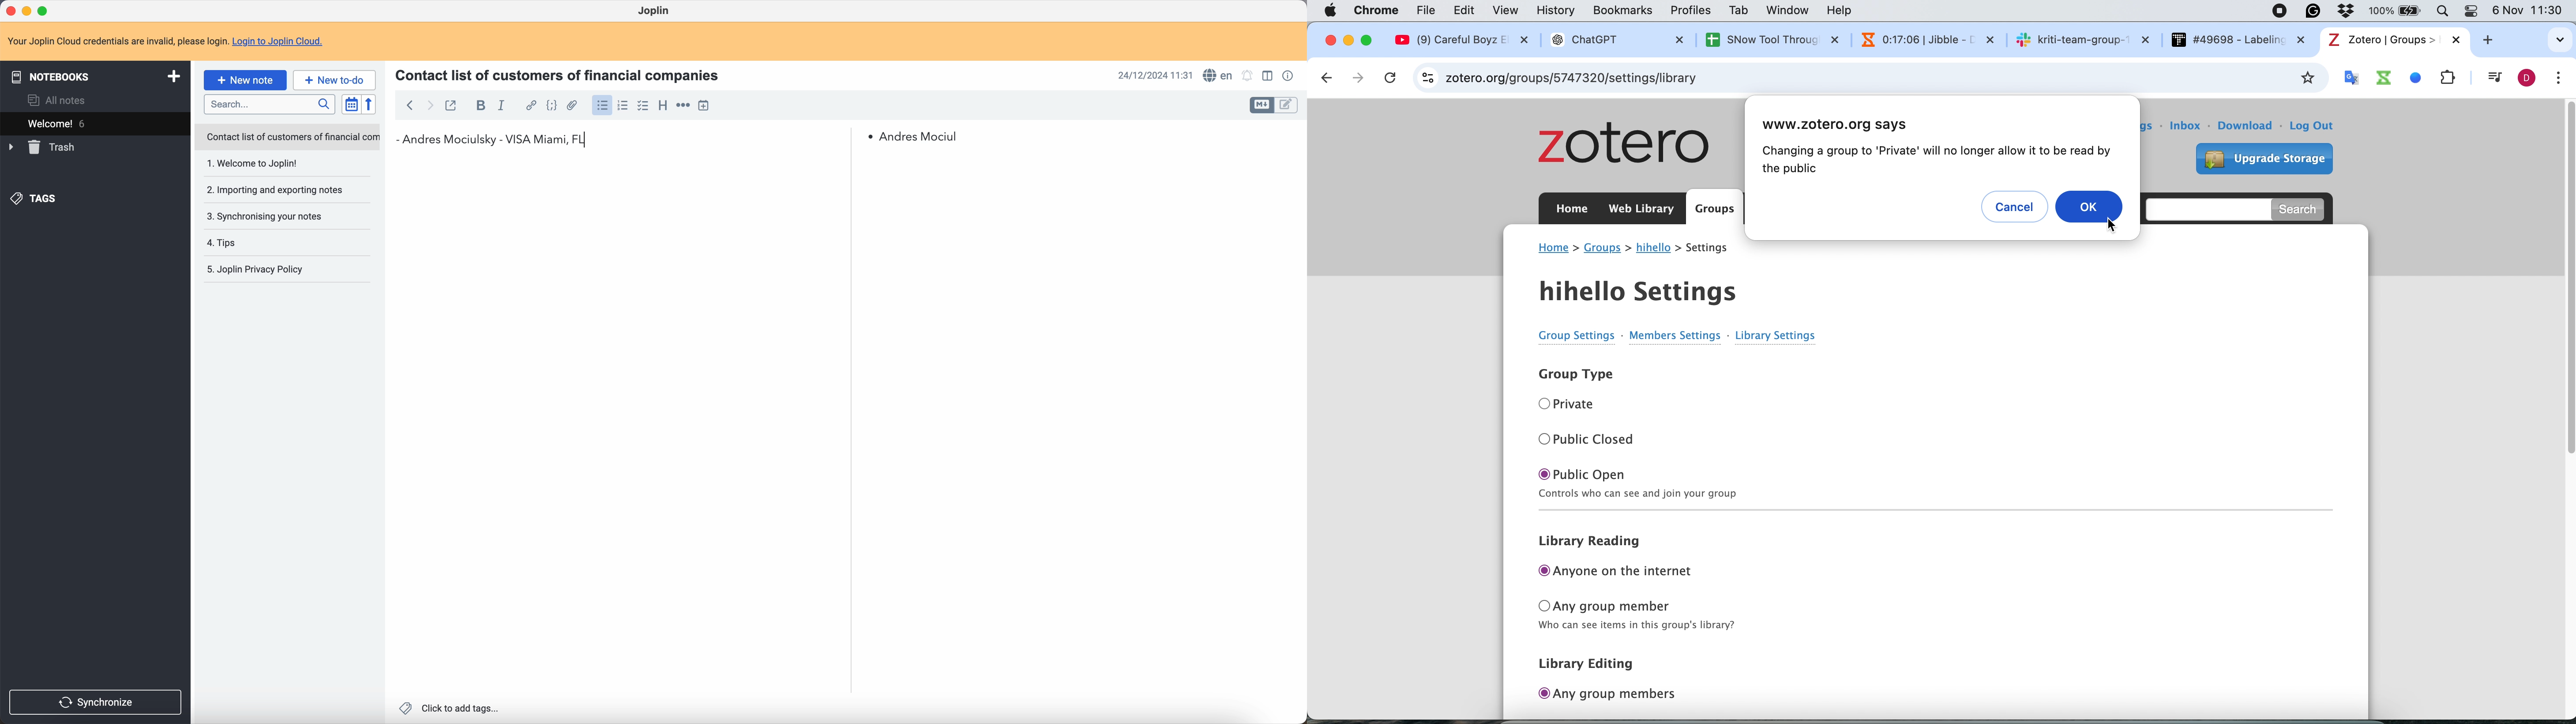 Image resolution: width=2576 pixels, height=728 pixels. Describe the element at coordinates (624, 105) in the screenshot. I see `numbered list` at that location.